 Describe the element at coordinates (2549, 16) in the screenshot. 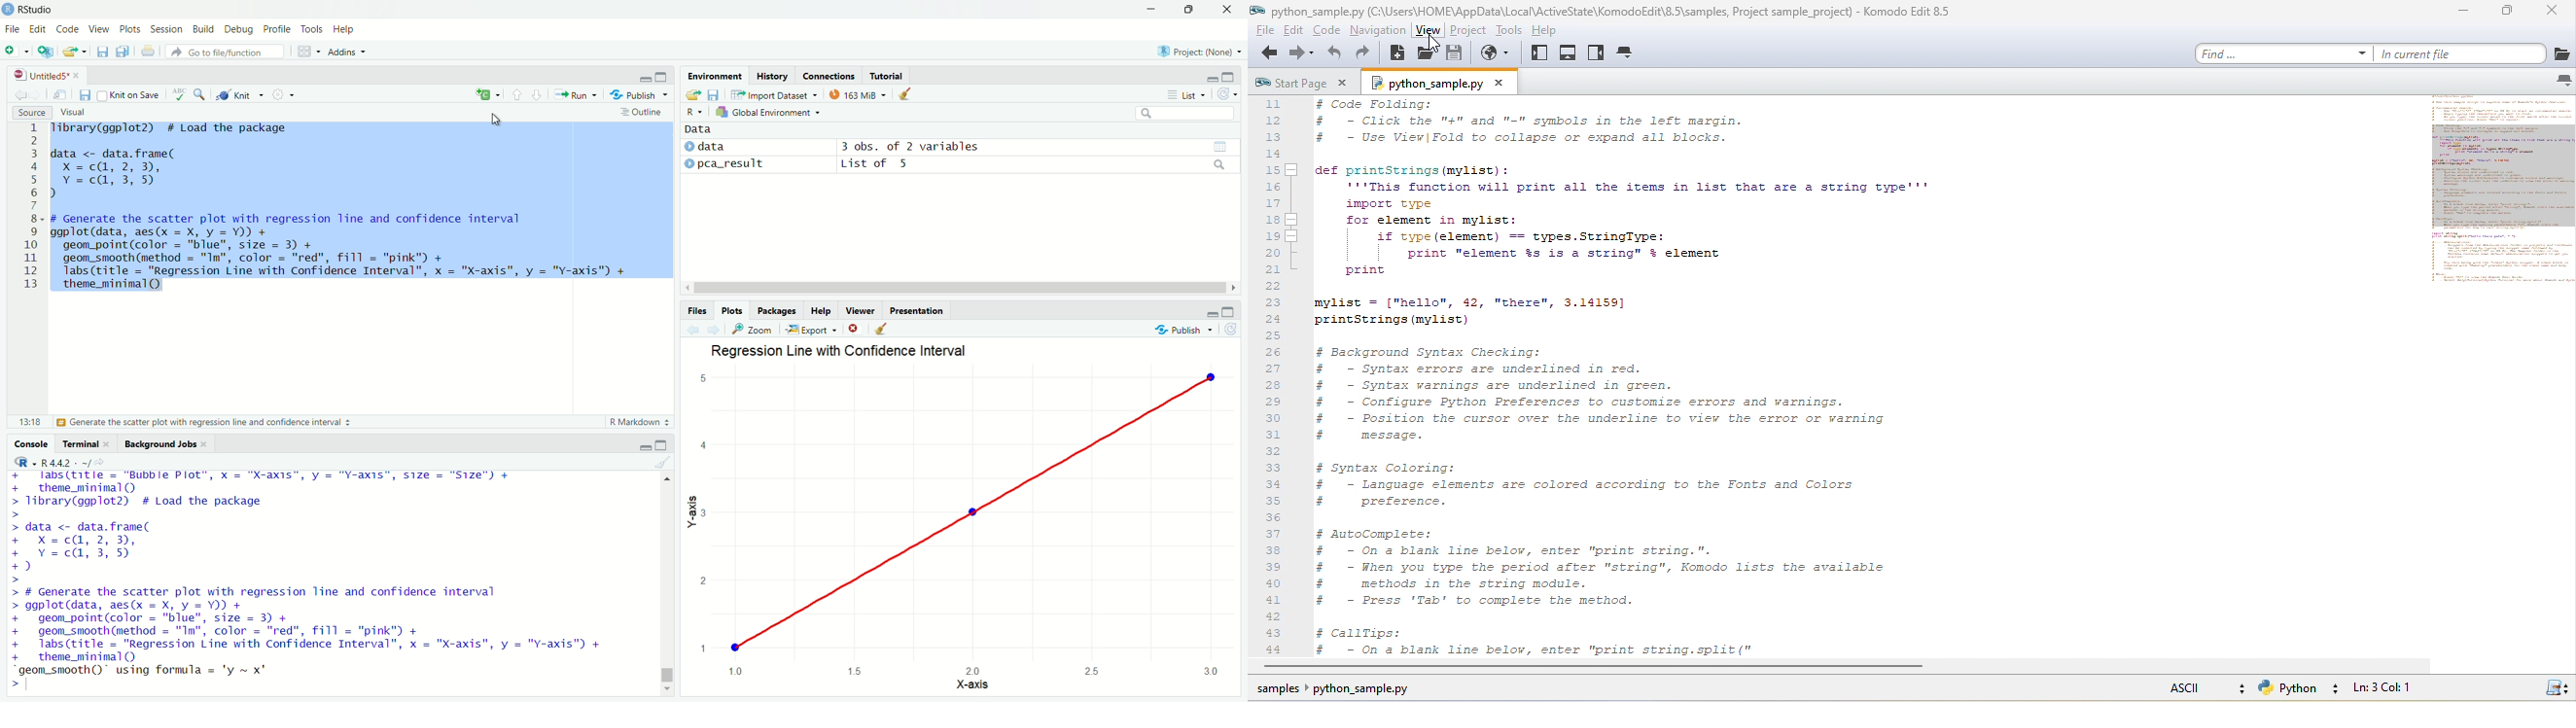

I see `close` at that location.